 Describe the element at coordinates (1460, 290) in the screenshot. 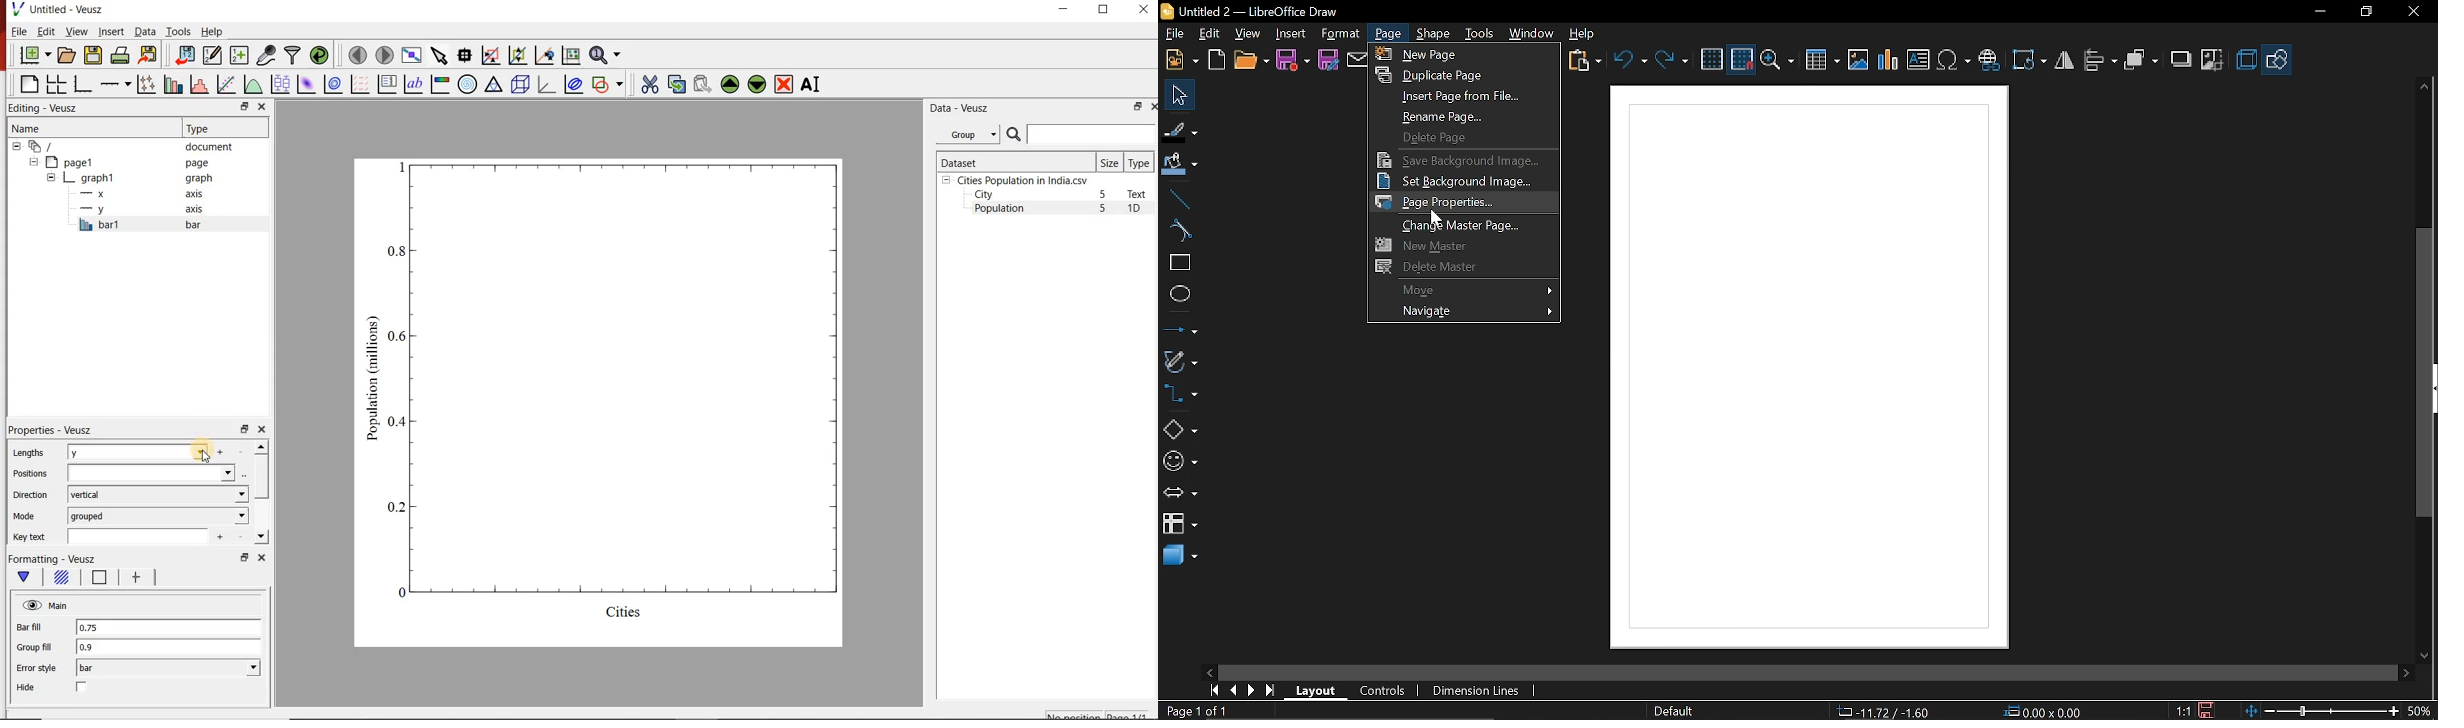

I see `Move` at that location.